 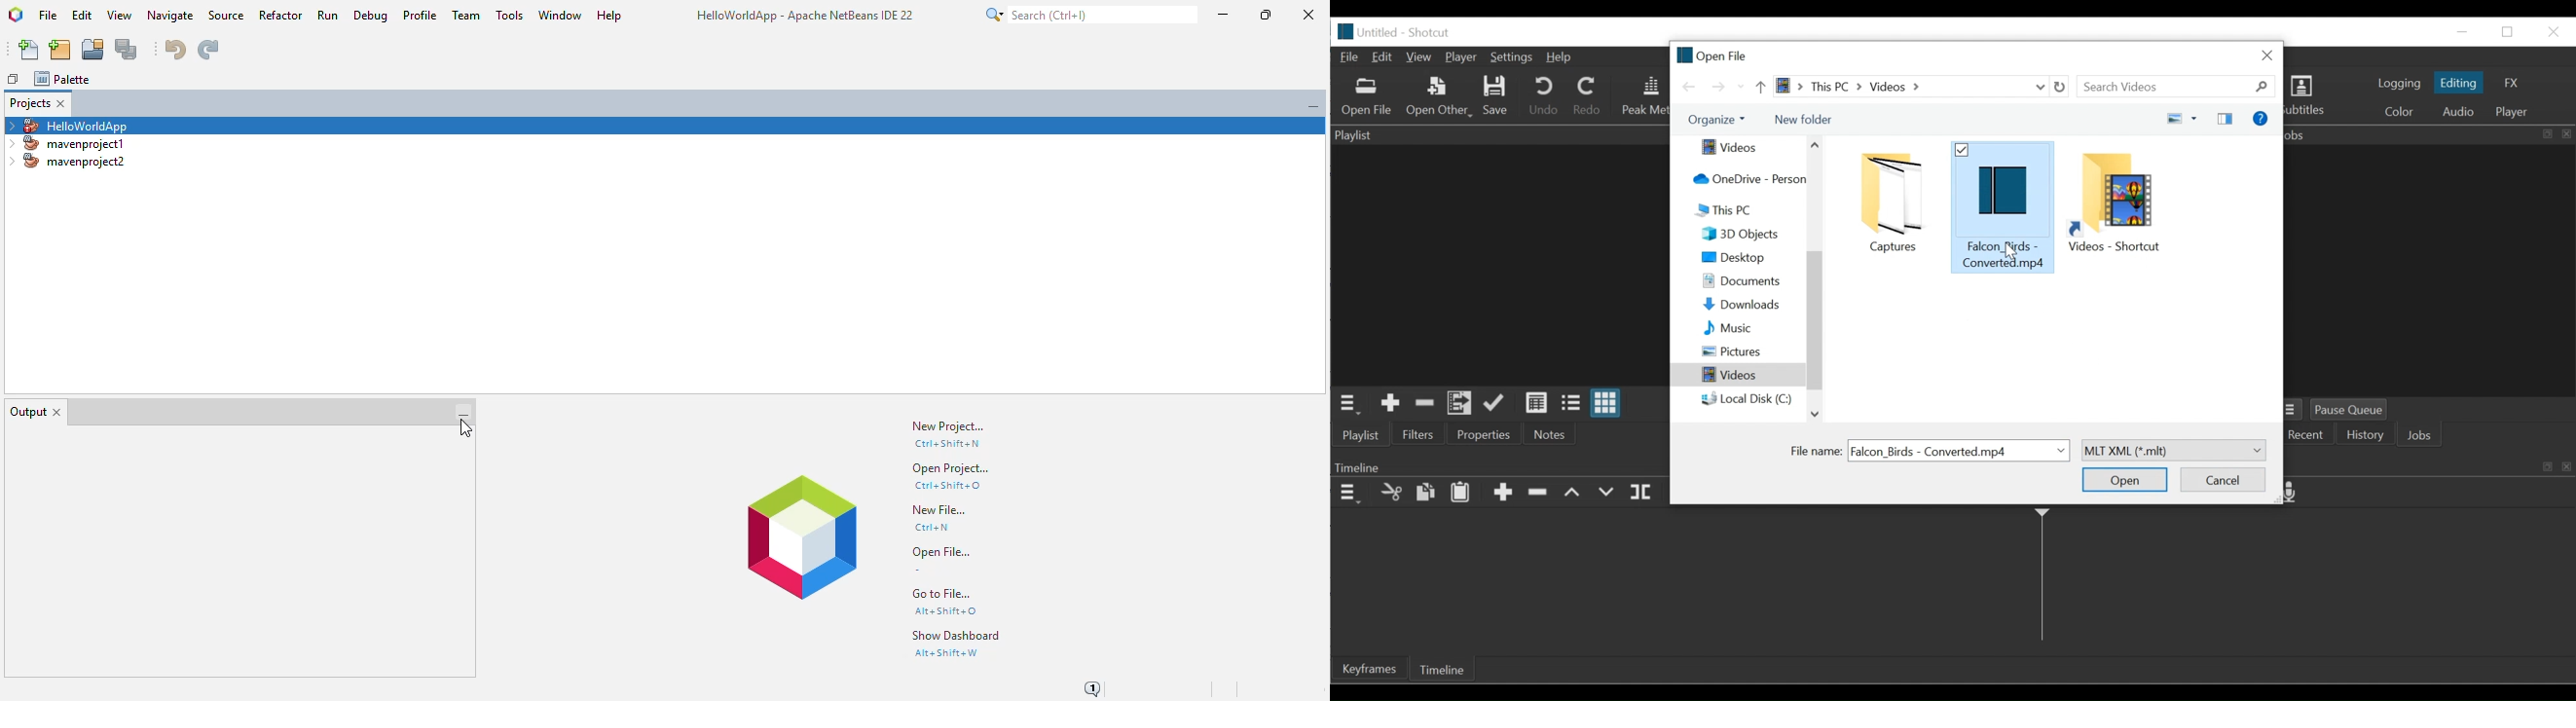 I want to click on Pause Queue, so click(x=2355, y=410).